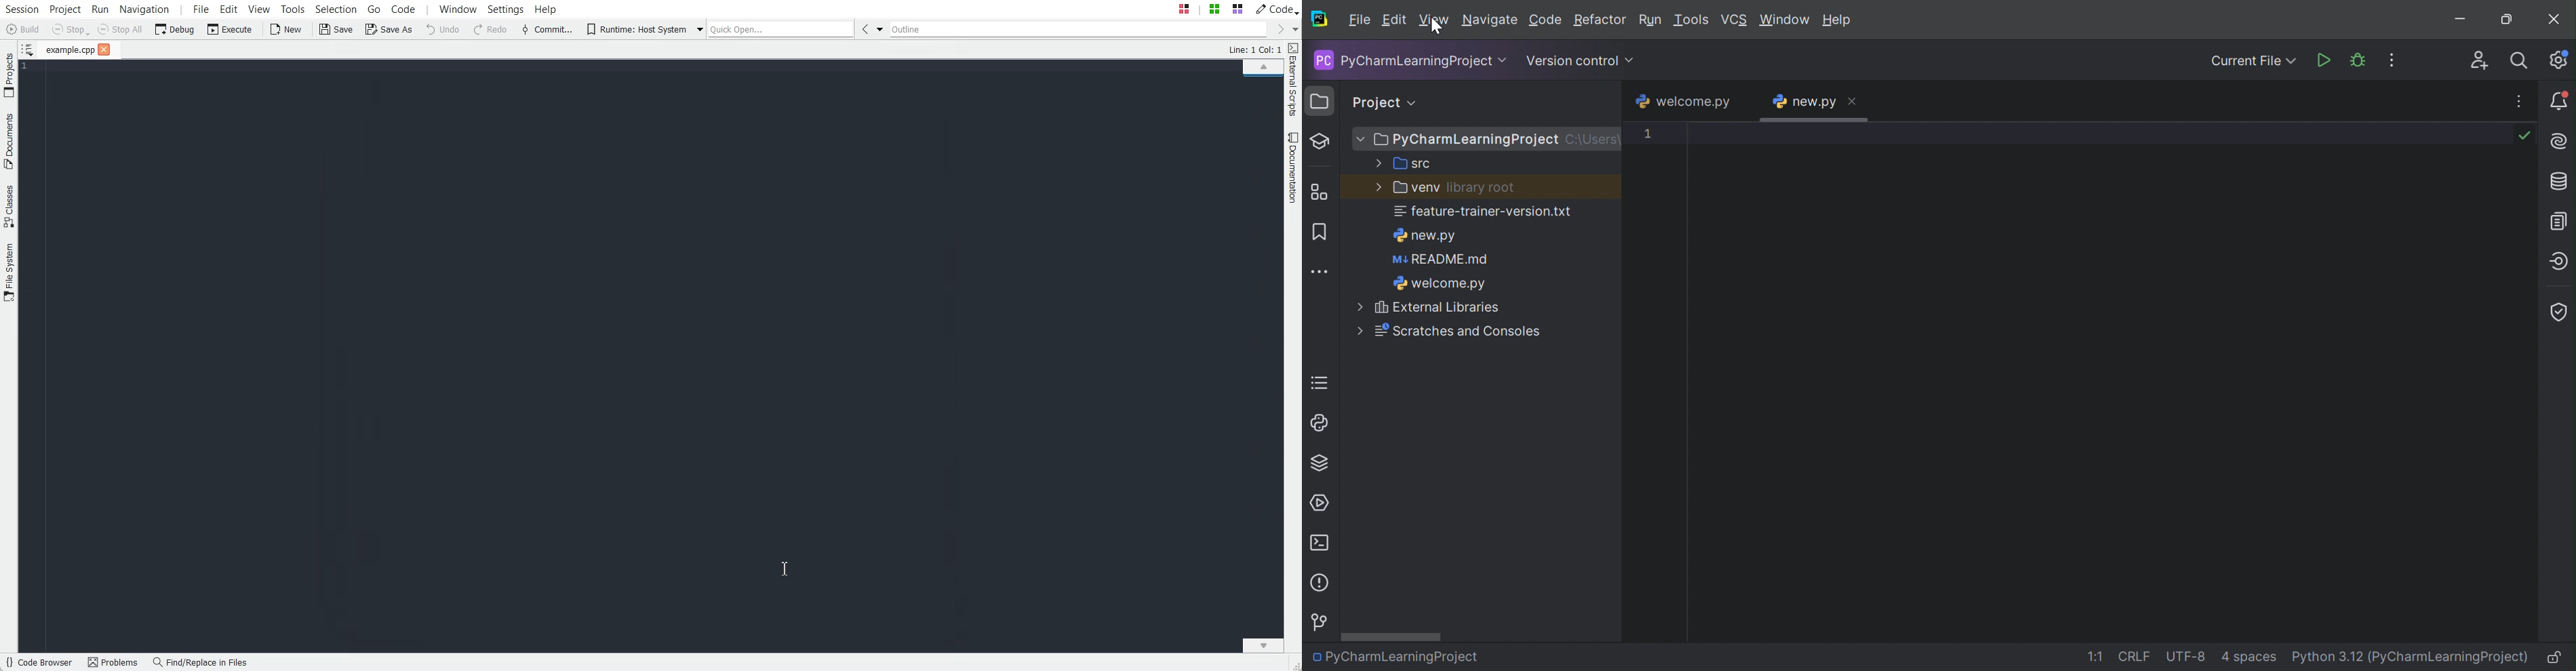 This screenshot has height=672, width=2576. What do you see at coordinates (1394, 656) in the screenshot?
I see `PyCharmLearningProject` at bounding box center [1394, 656].